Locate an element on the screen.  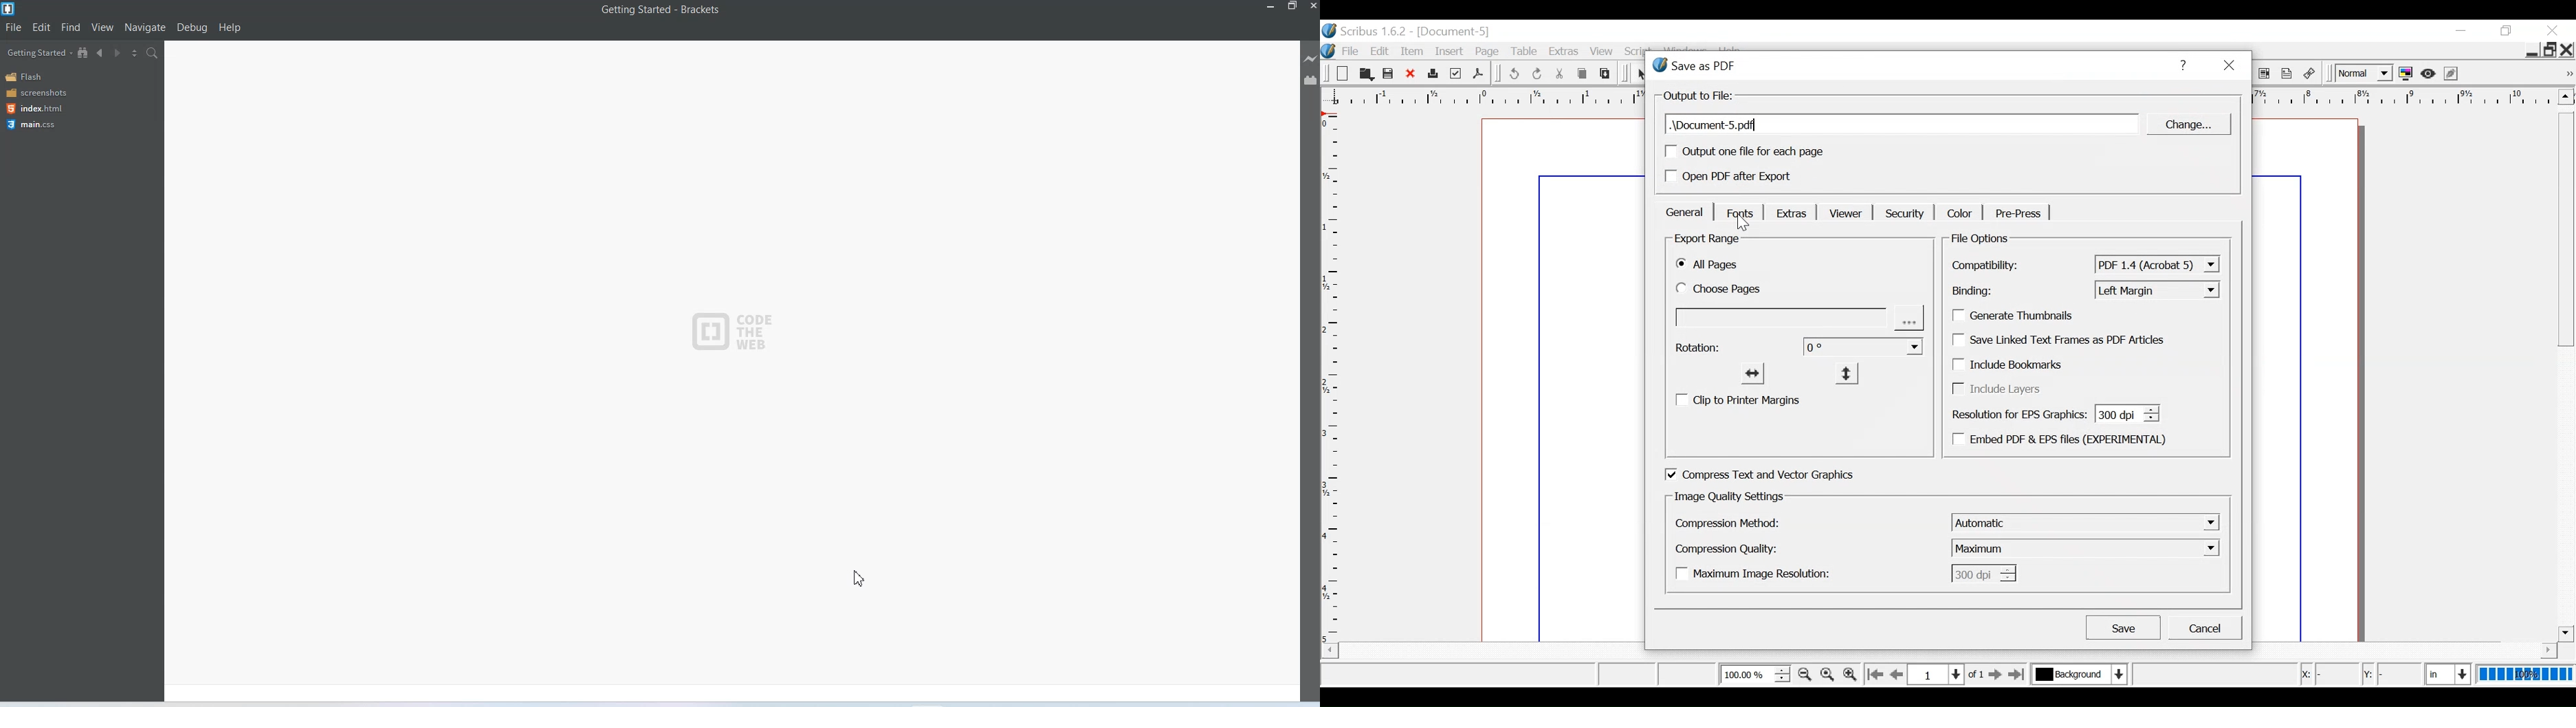
Debug is located at coordinates (191, 28).